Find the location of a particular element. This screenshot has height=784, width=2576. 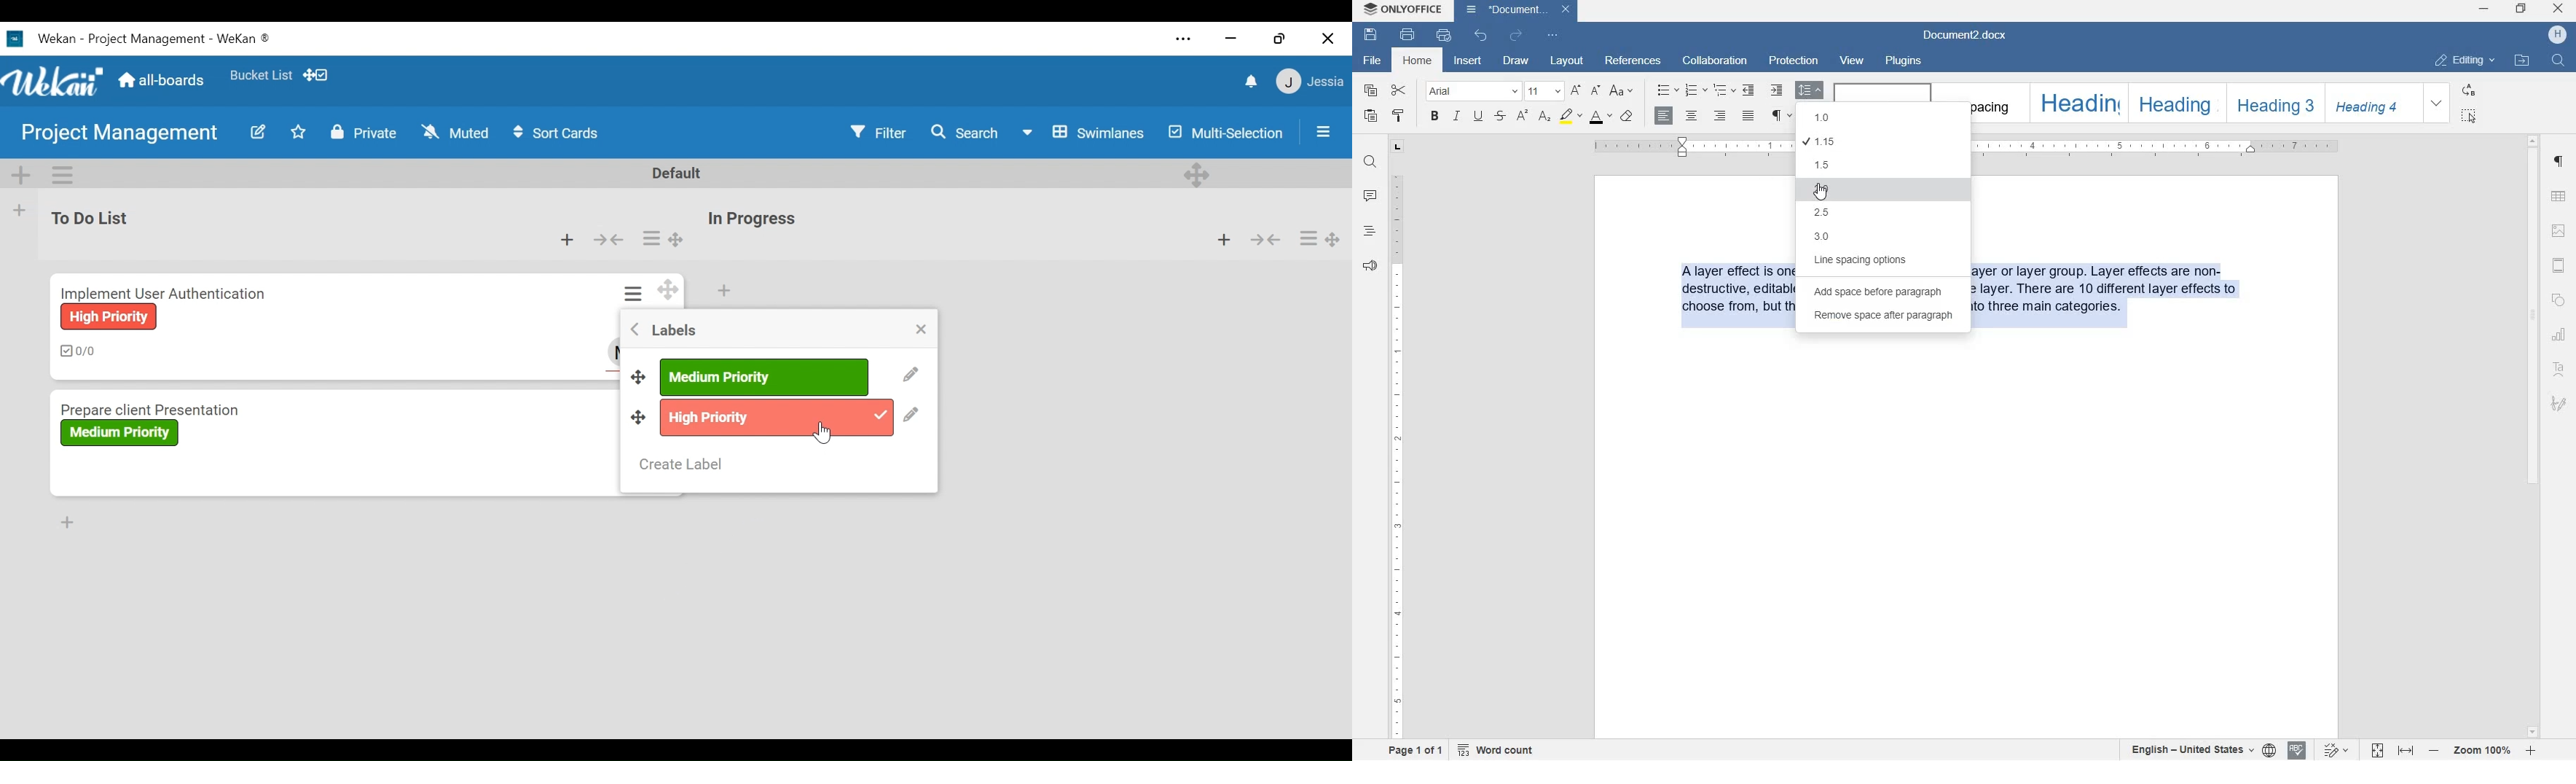

1.15 is located at coordinates (1825, 141).